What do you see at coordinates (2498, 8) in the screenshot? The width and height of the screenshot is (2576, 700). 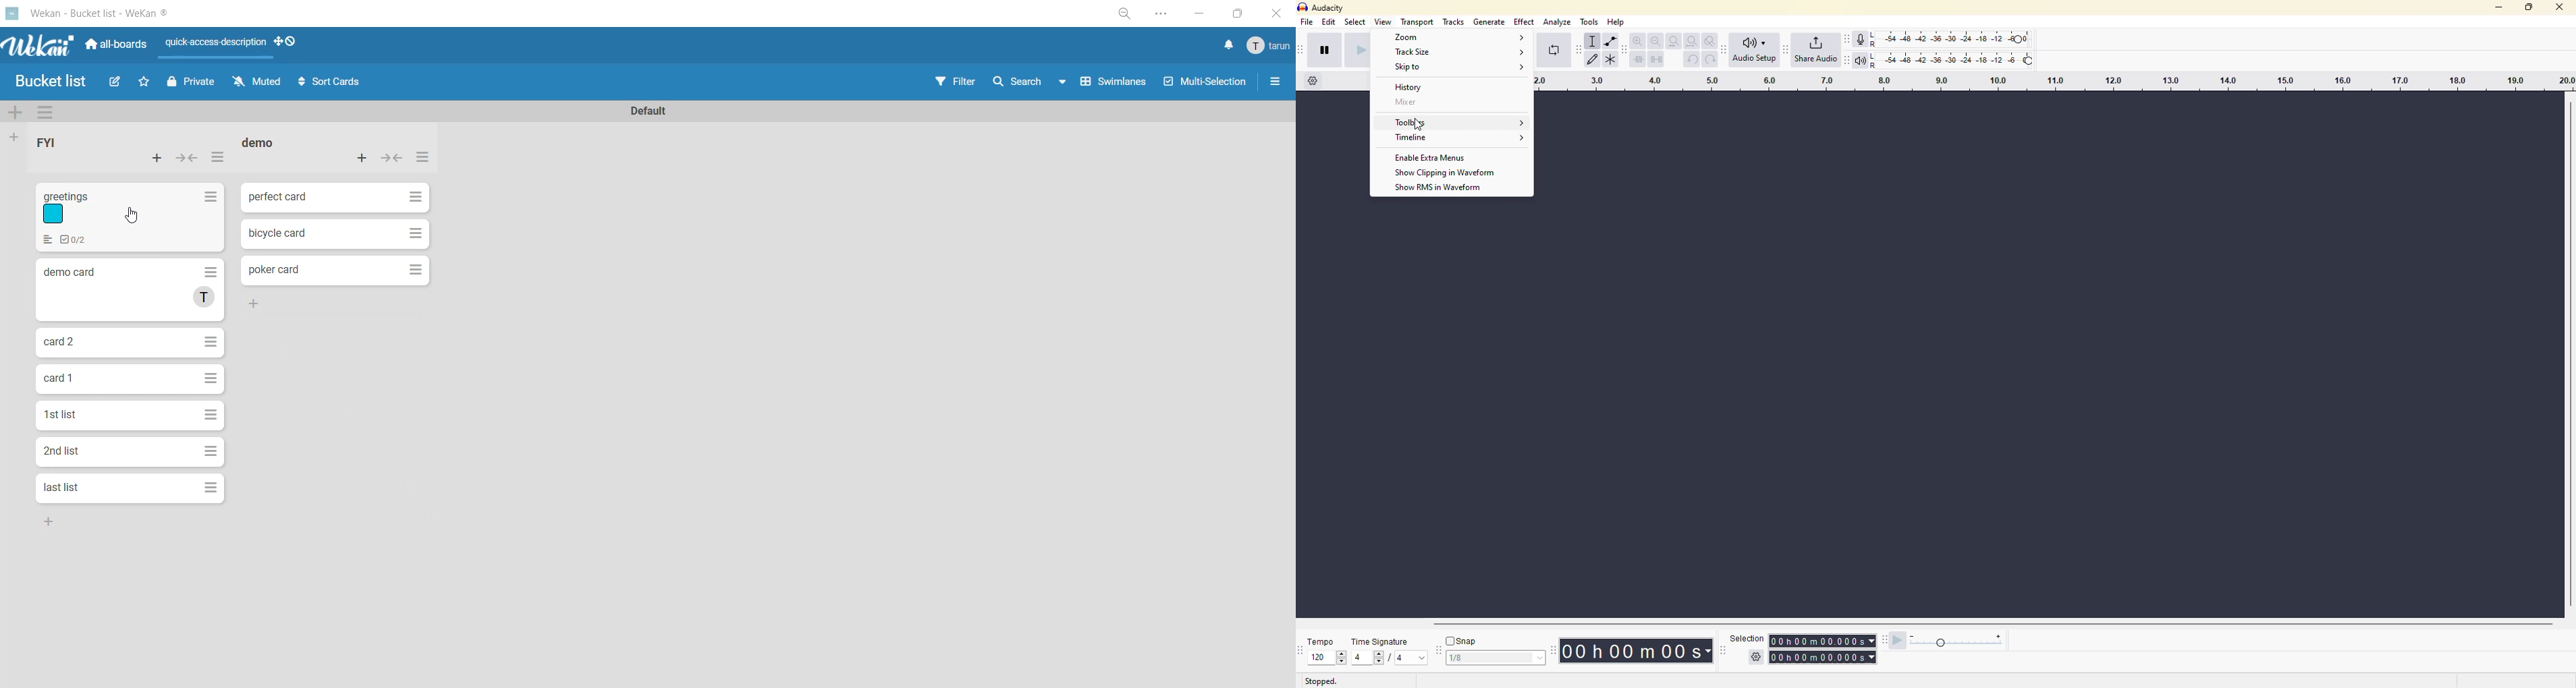 I see `minimize` at bounding box center [2498, 8].